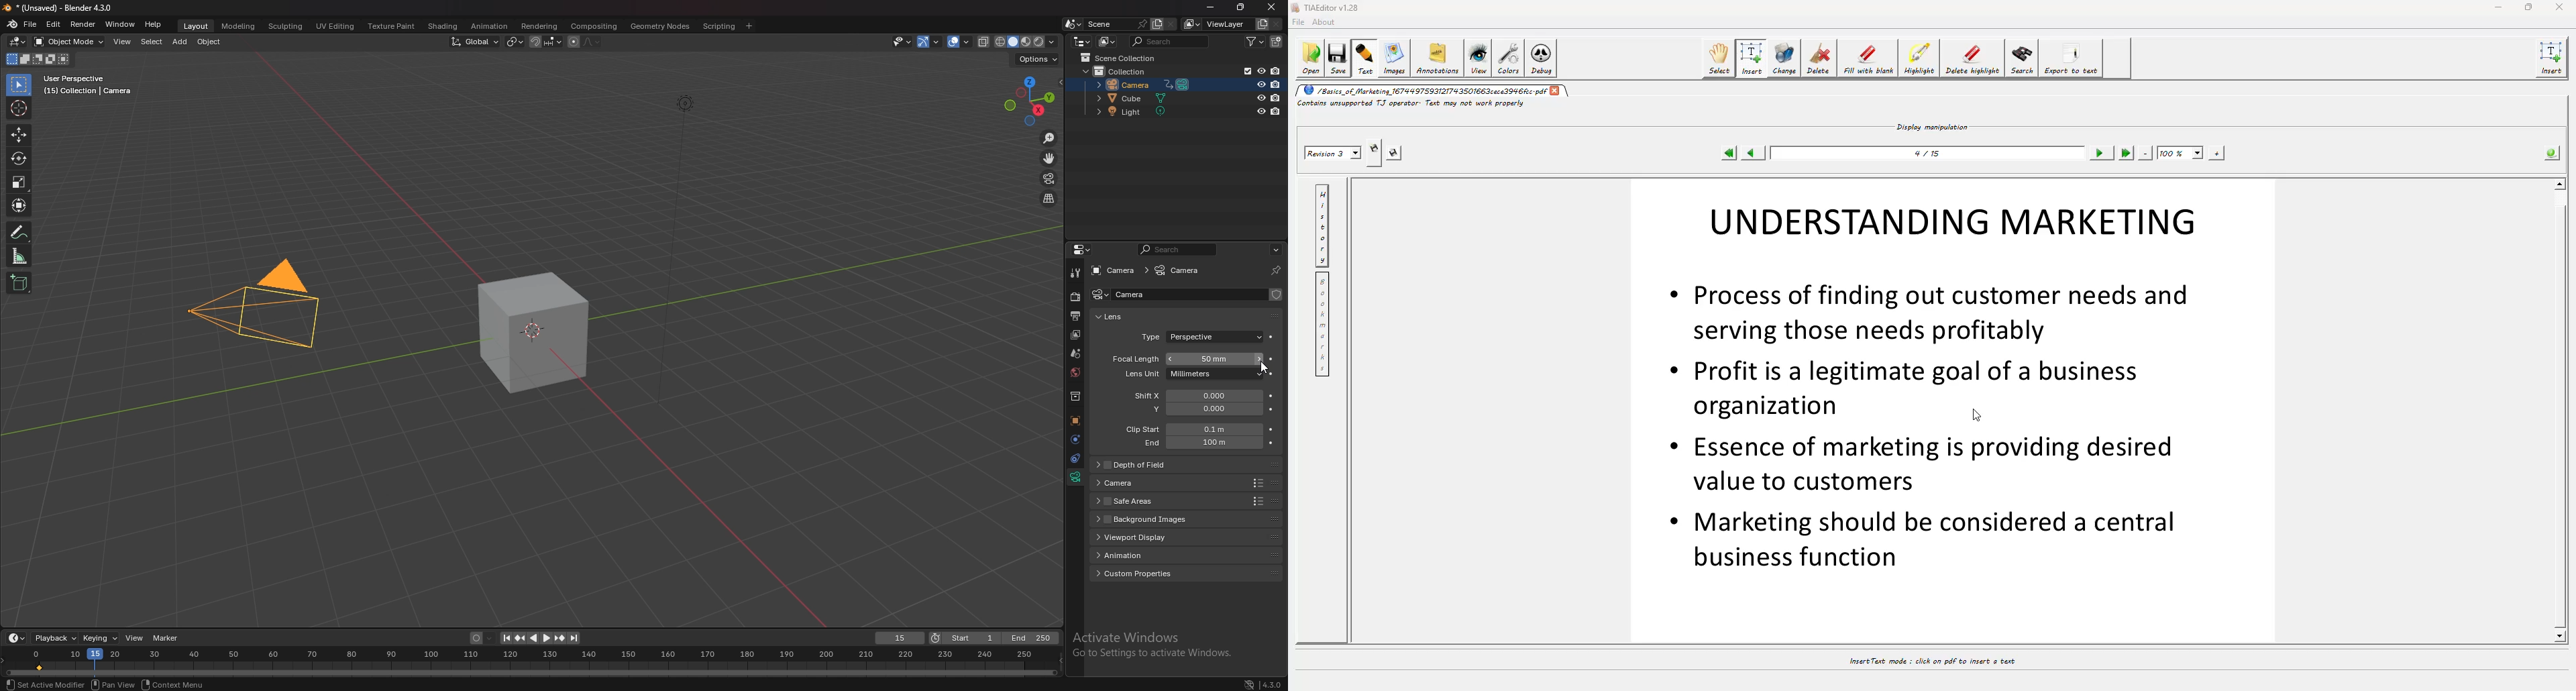 This screenshot has width=2576, height=700. Describe the element at coordinates (929, 42) in the screenshot. I see `gizmo` at that location.